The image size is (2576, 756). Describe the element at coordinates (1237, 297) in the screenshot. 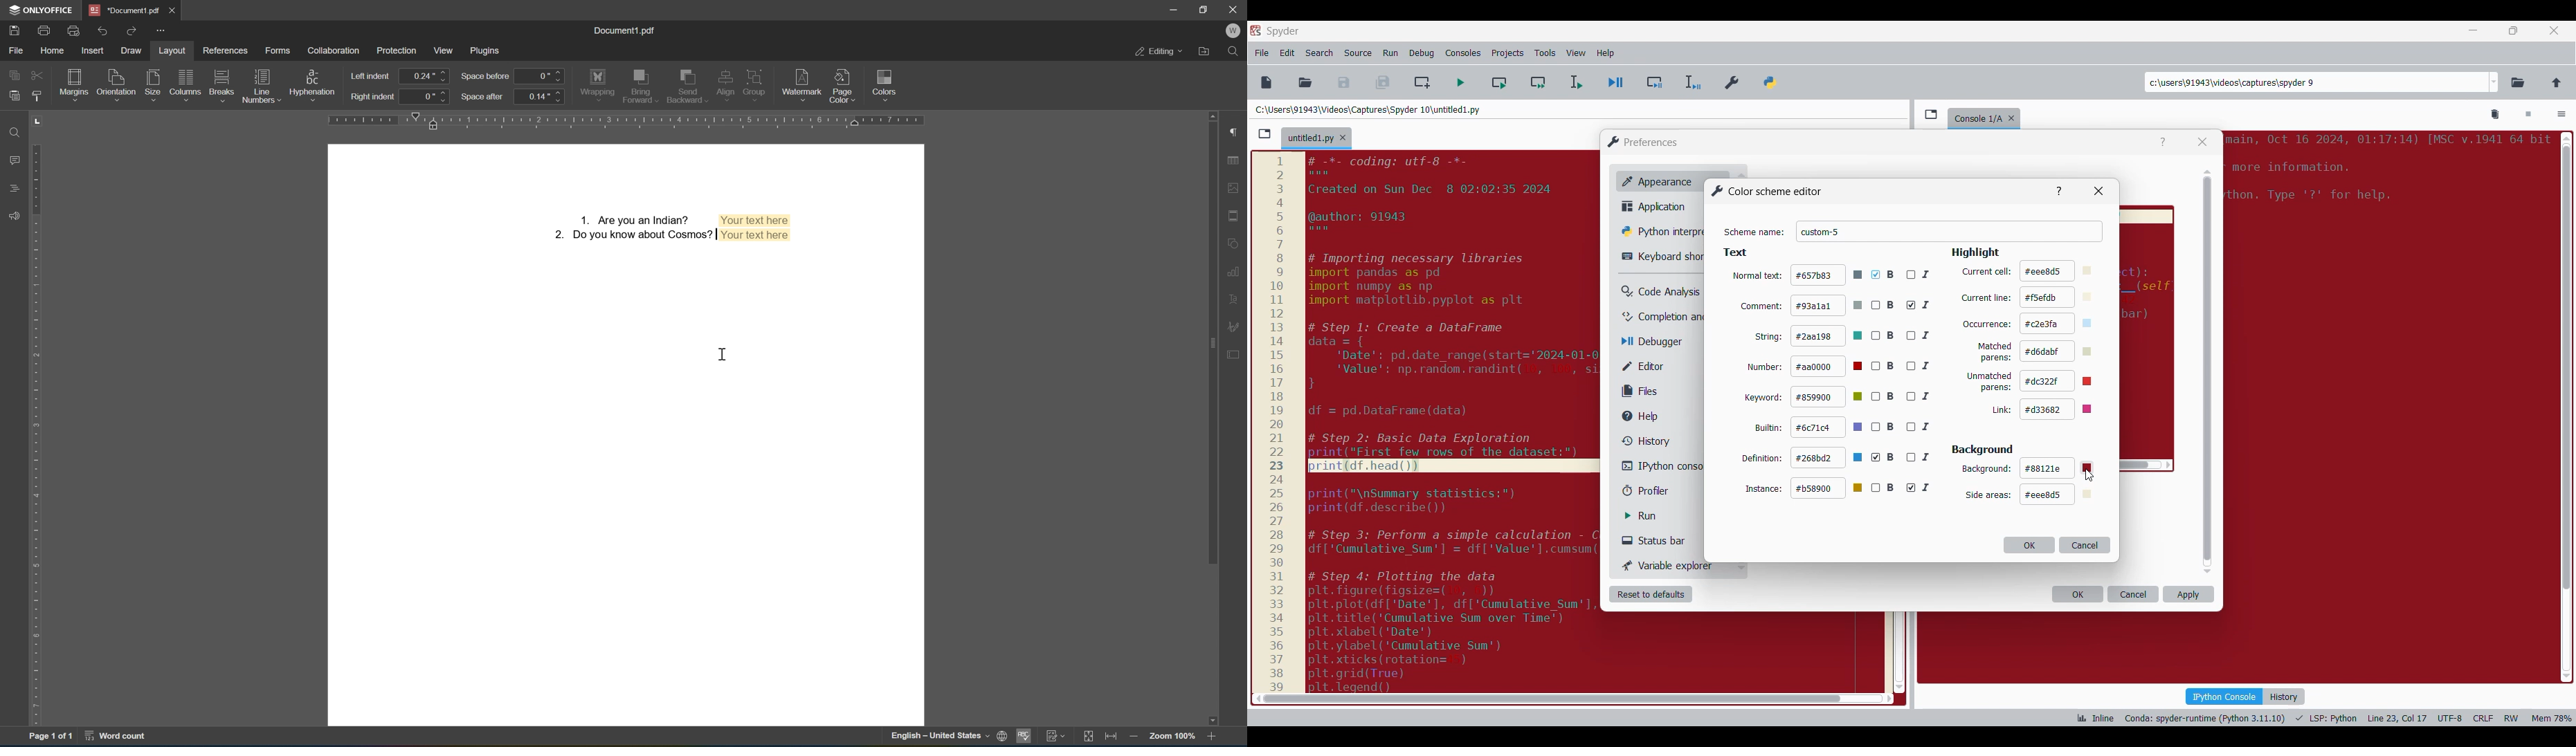

I see `text art settings` at that location.